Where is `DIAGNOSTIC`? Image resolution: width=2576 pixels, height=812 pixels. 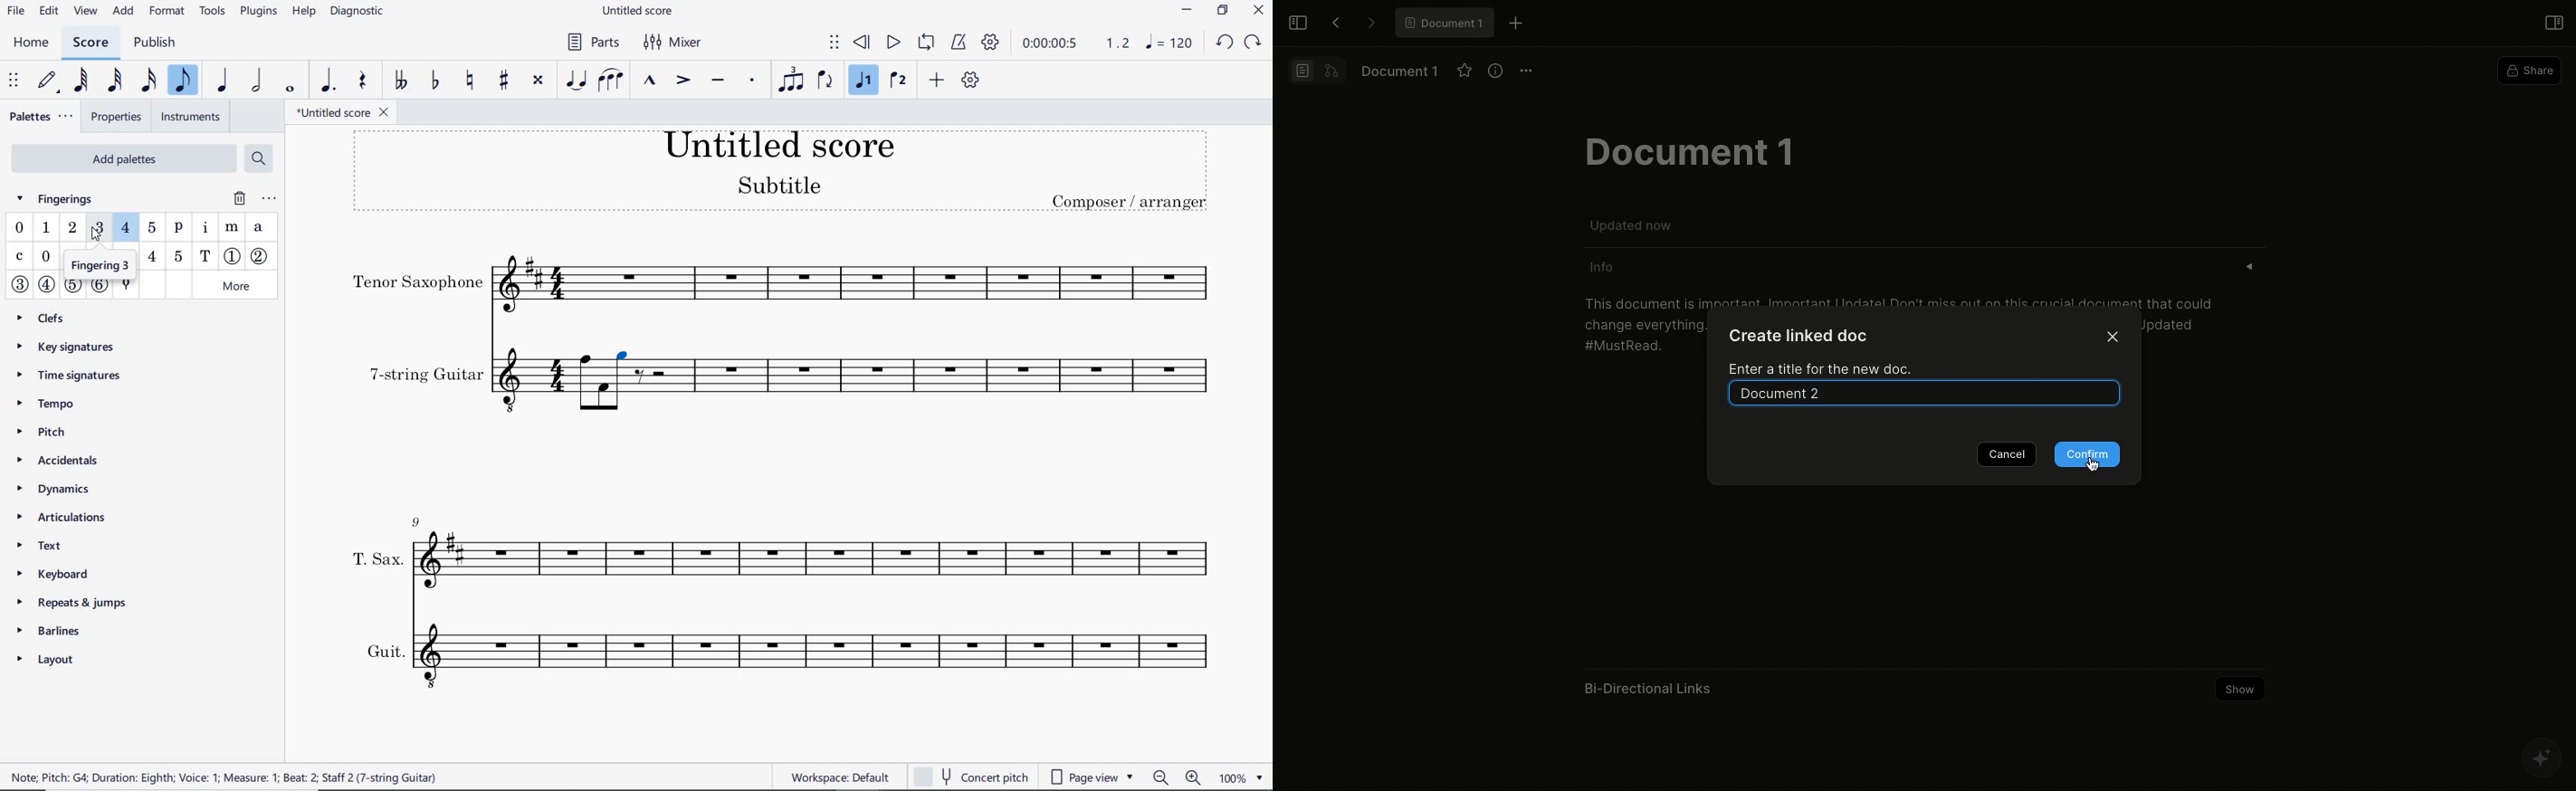
DIAGNOSTIC is located at coordinates (358, 13).